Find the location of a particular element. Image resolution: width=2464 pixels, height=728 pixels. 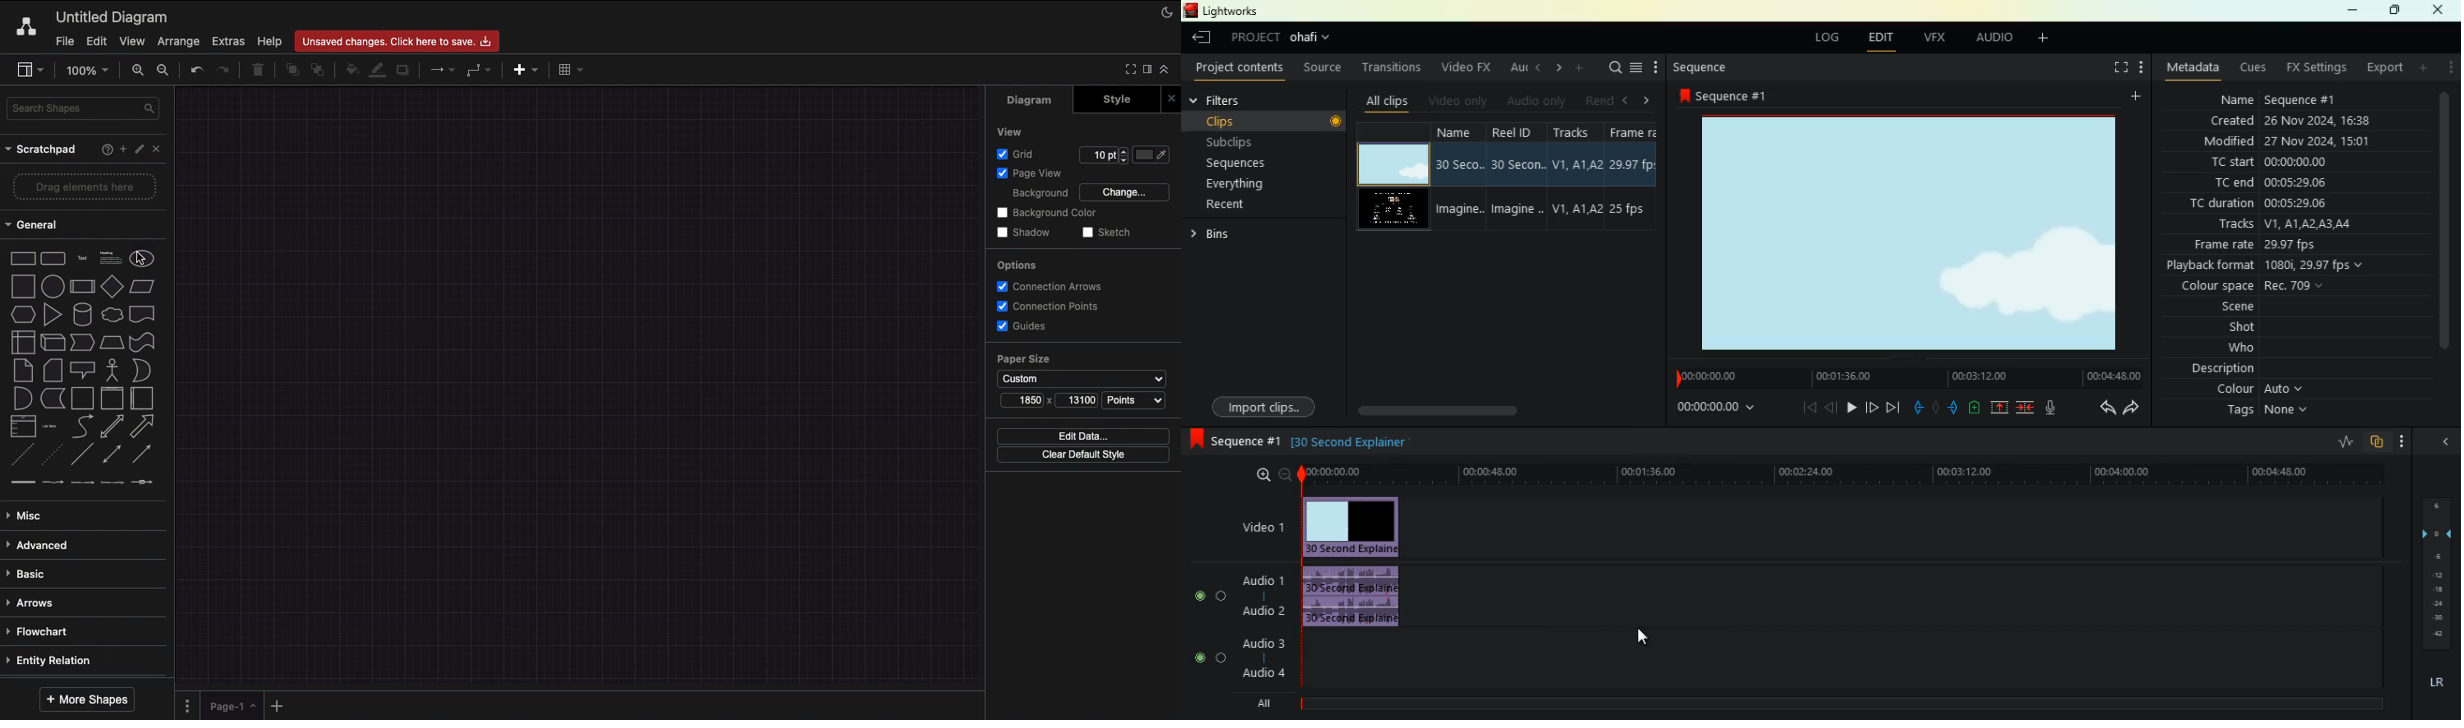

video fx is located at coordinates (1463, 66).